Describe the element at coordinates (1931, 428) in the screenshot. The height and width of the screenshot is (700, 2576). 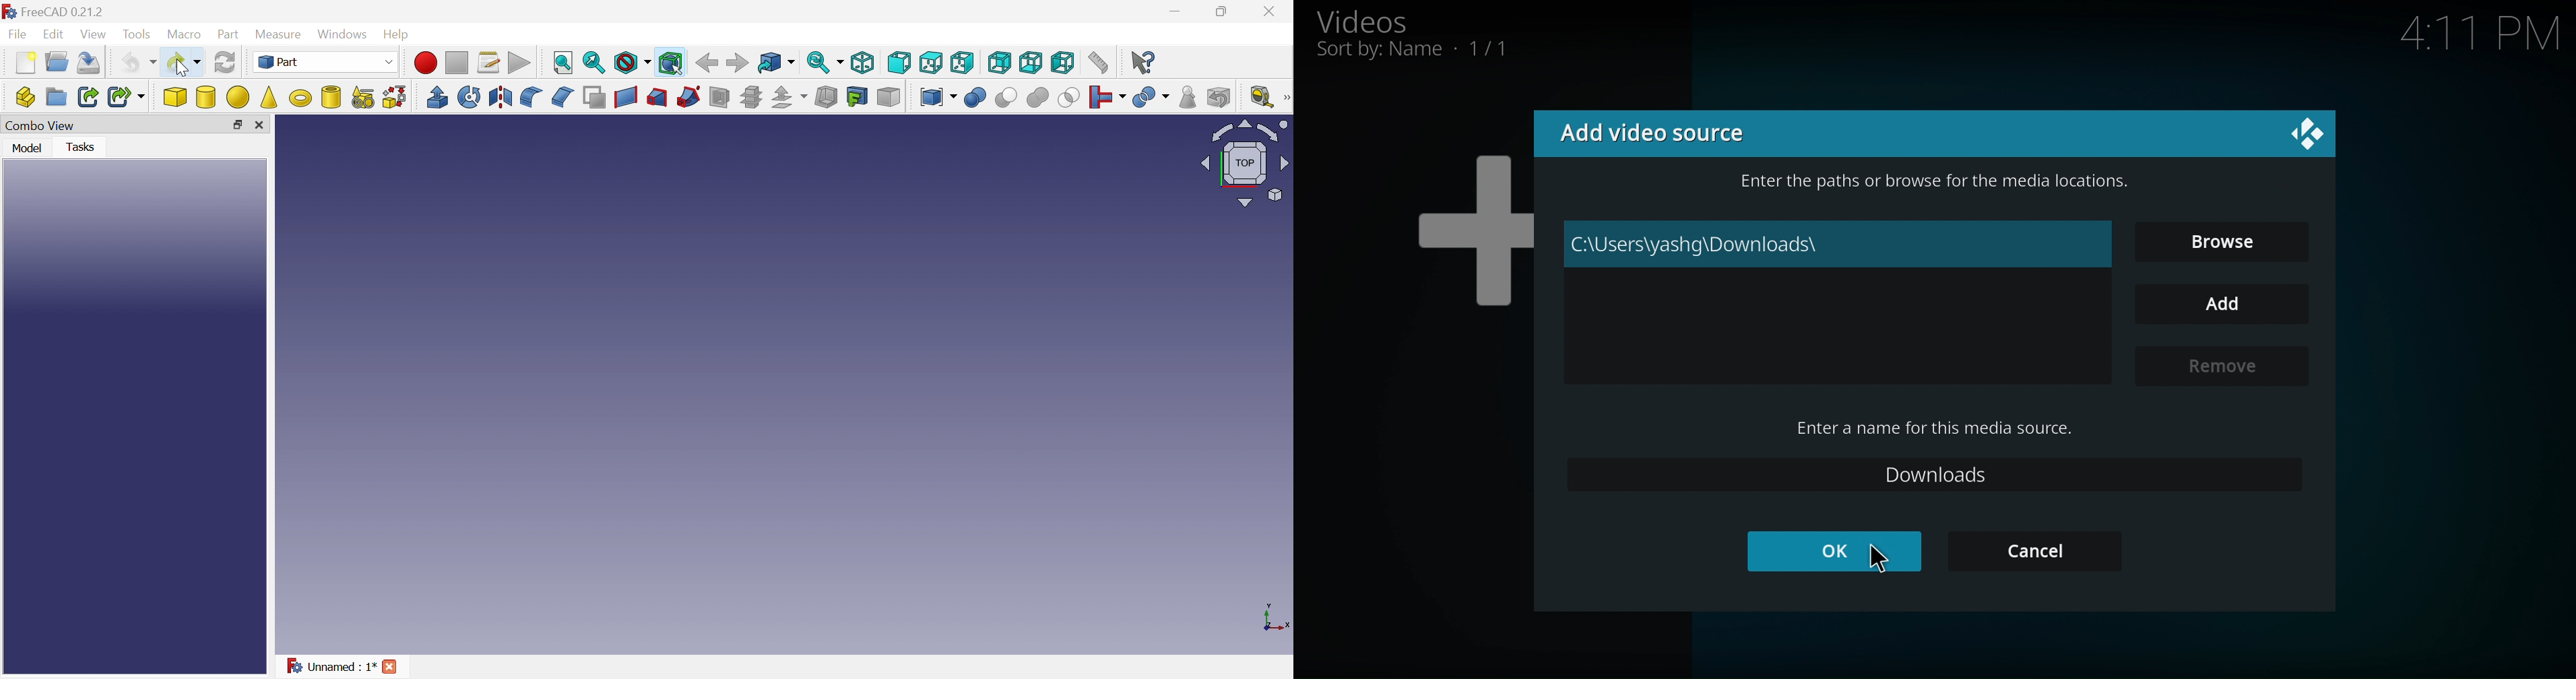
I see `Enter a name for this media source` at that location.